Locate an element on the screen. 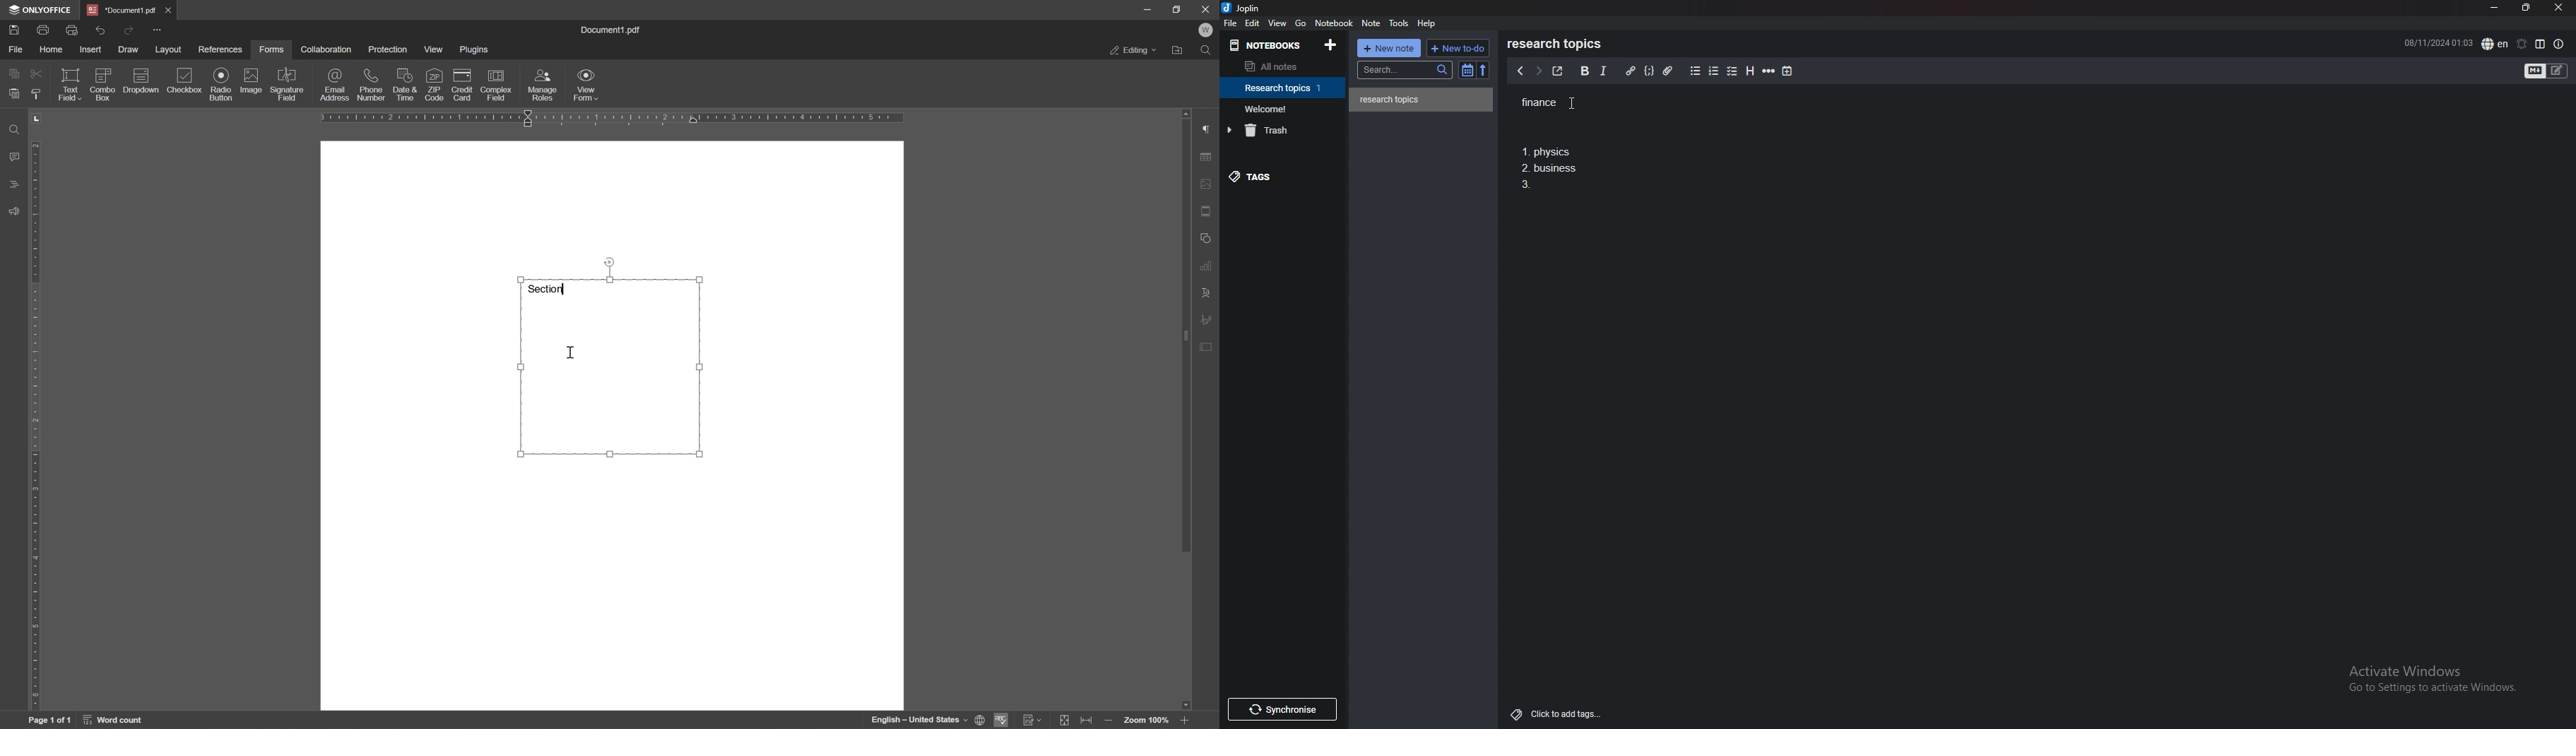  complex field is located at coordinates (497, 84).